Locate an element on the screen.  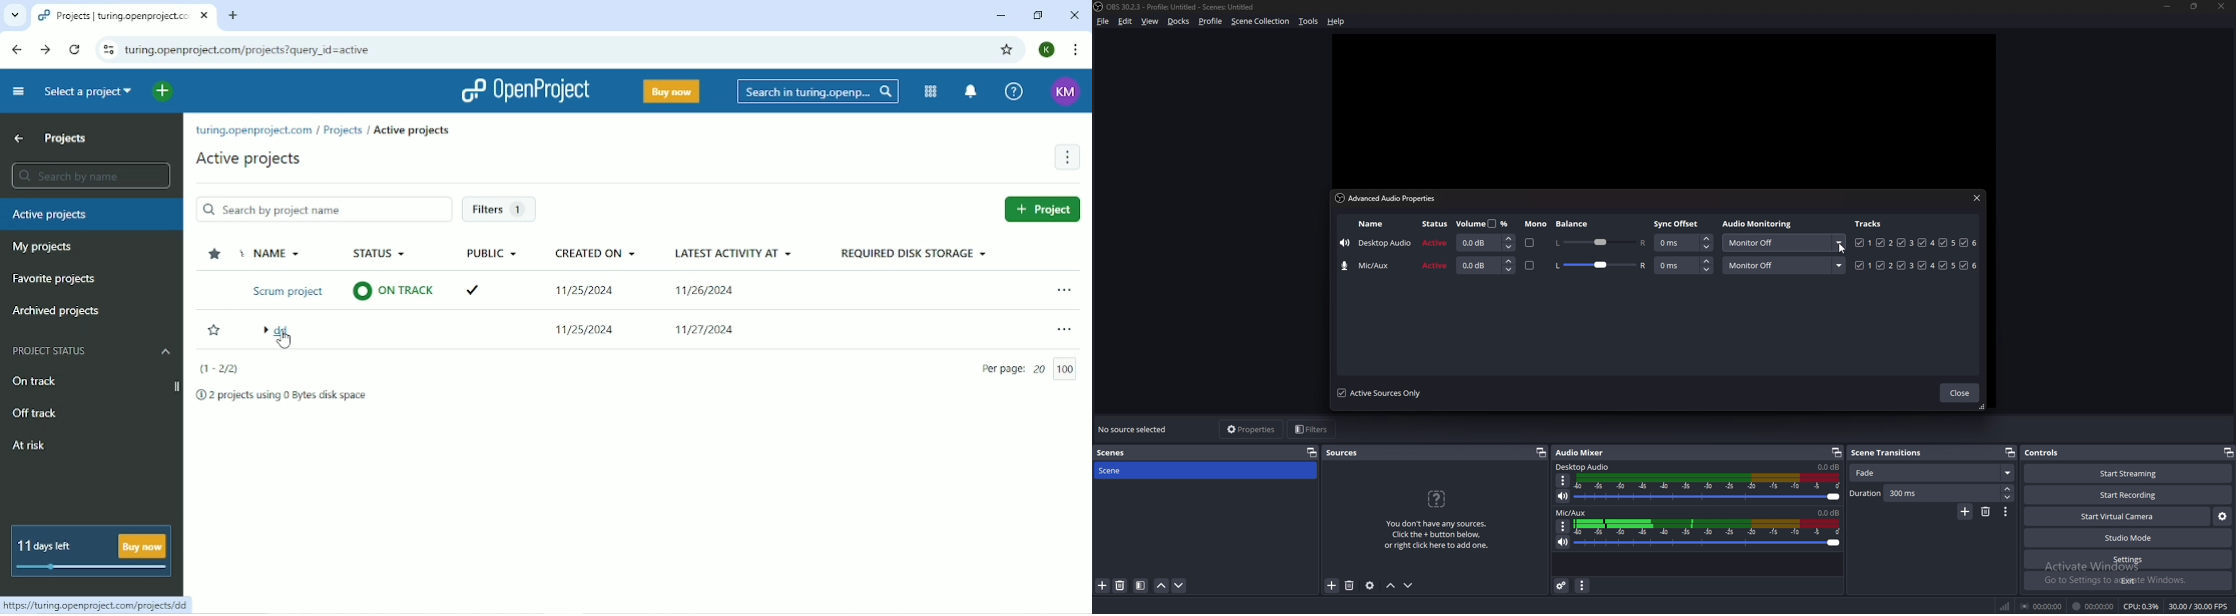
Collapse project menu is located at coordinates (18, 91).